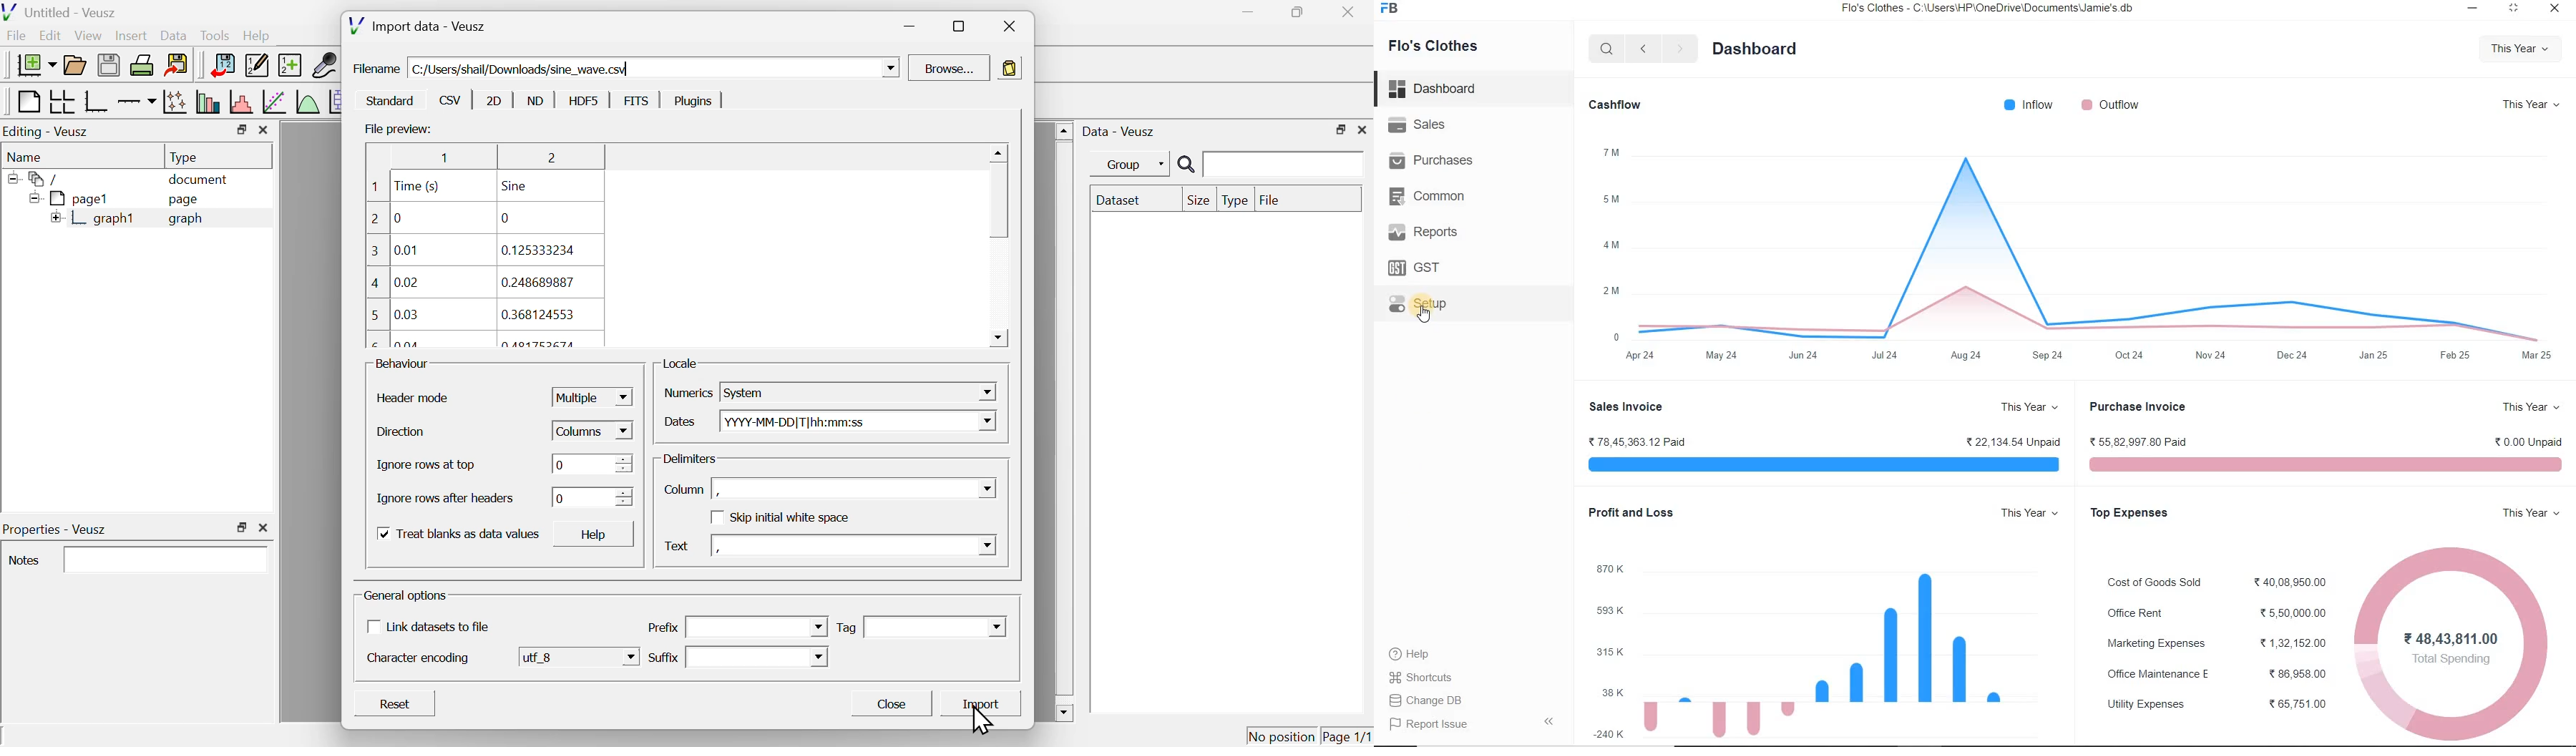 The width and height of the screenshot is (2576, 756). Describe the element at coordinates (377, 68) in the screenshot. I see `filename` at that location.